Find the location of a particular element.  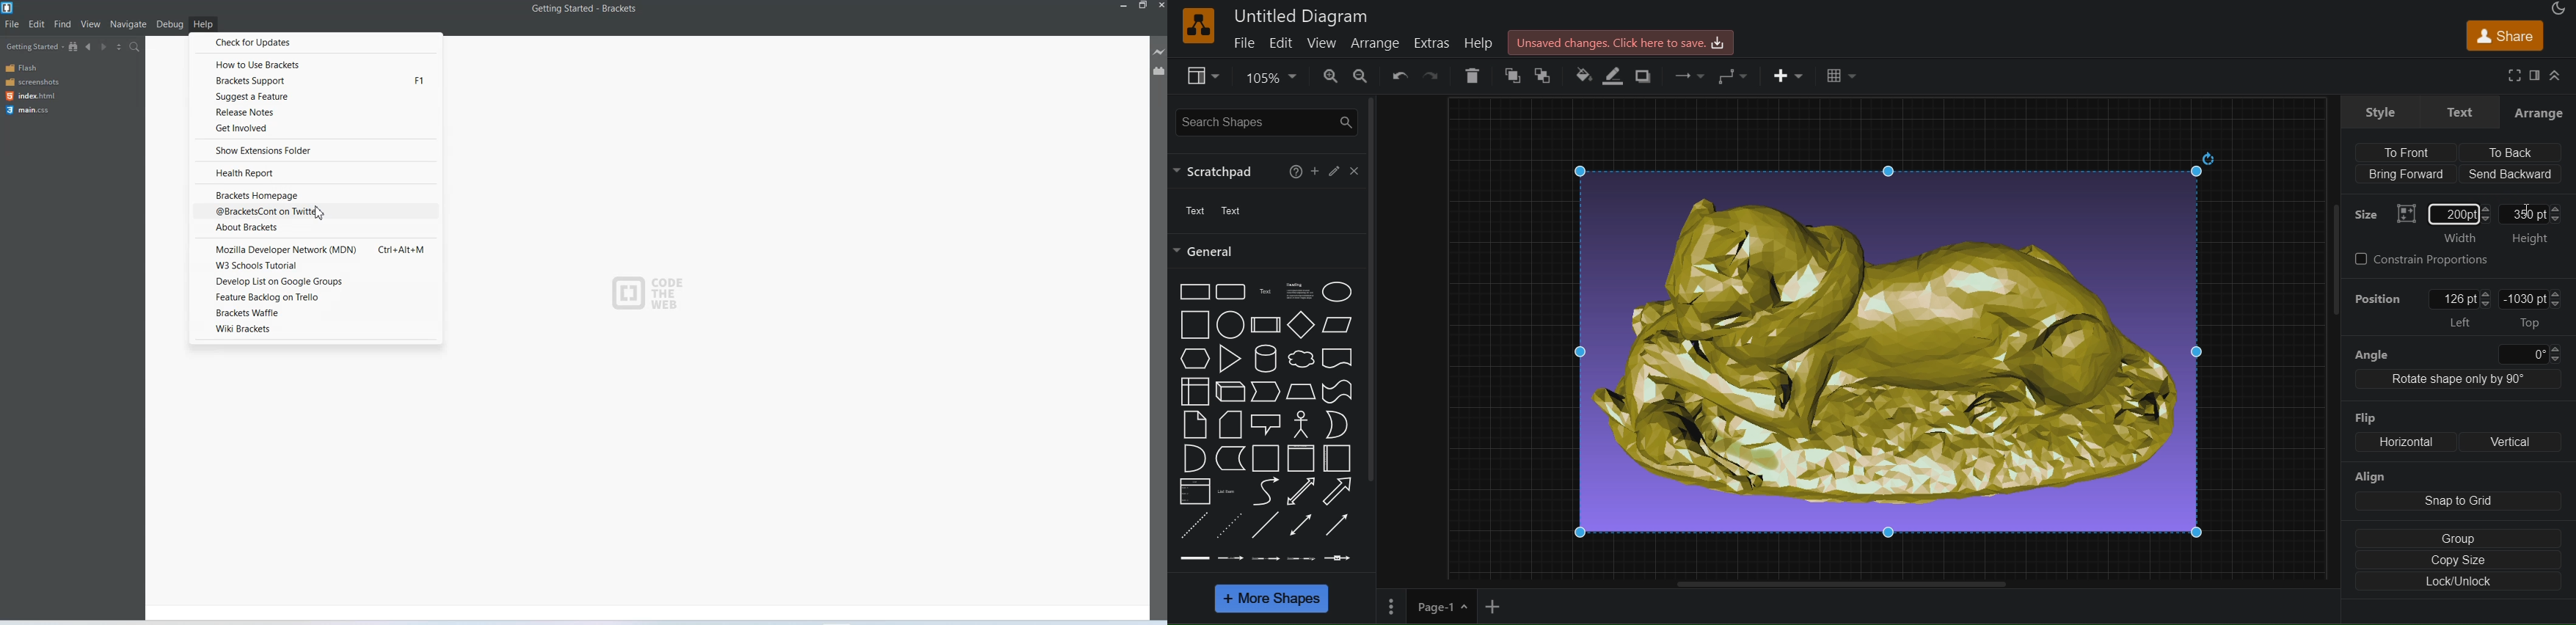

search shapes is located at coordinates (1264, 123).